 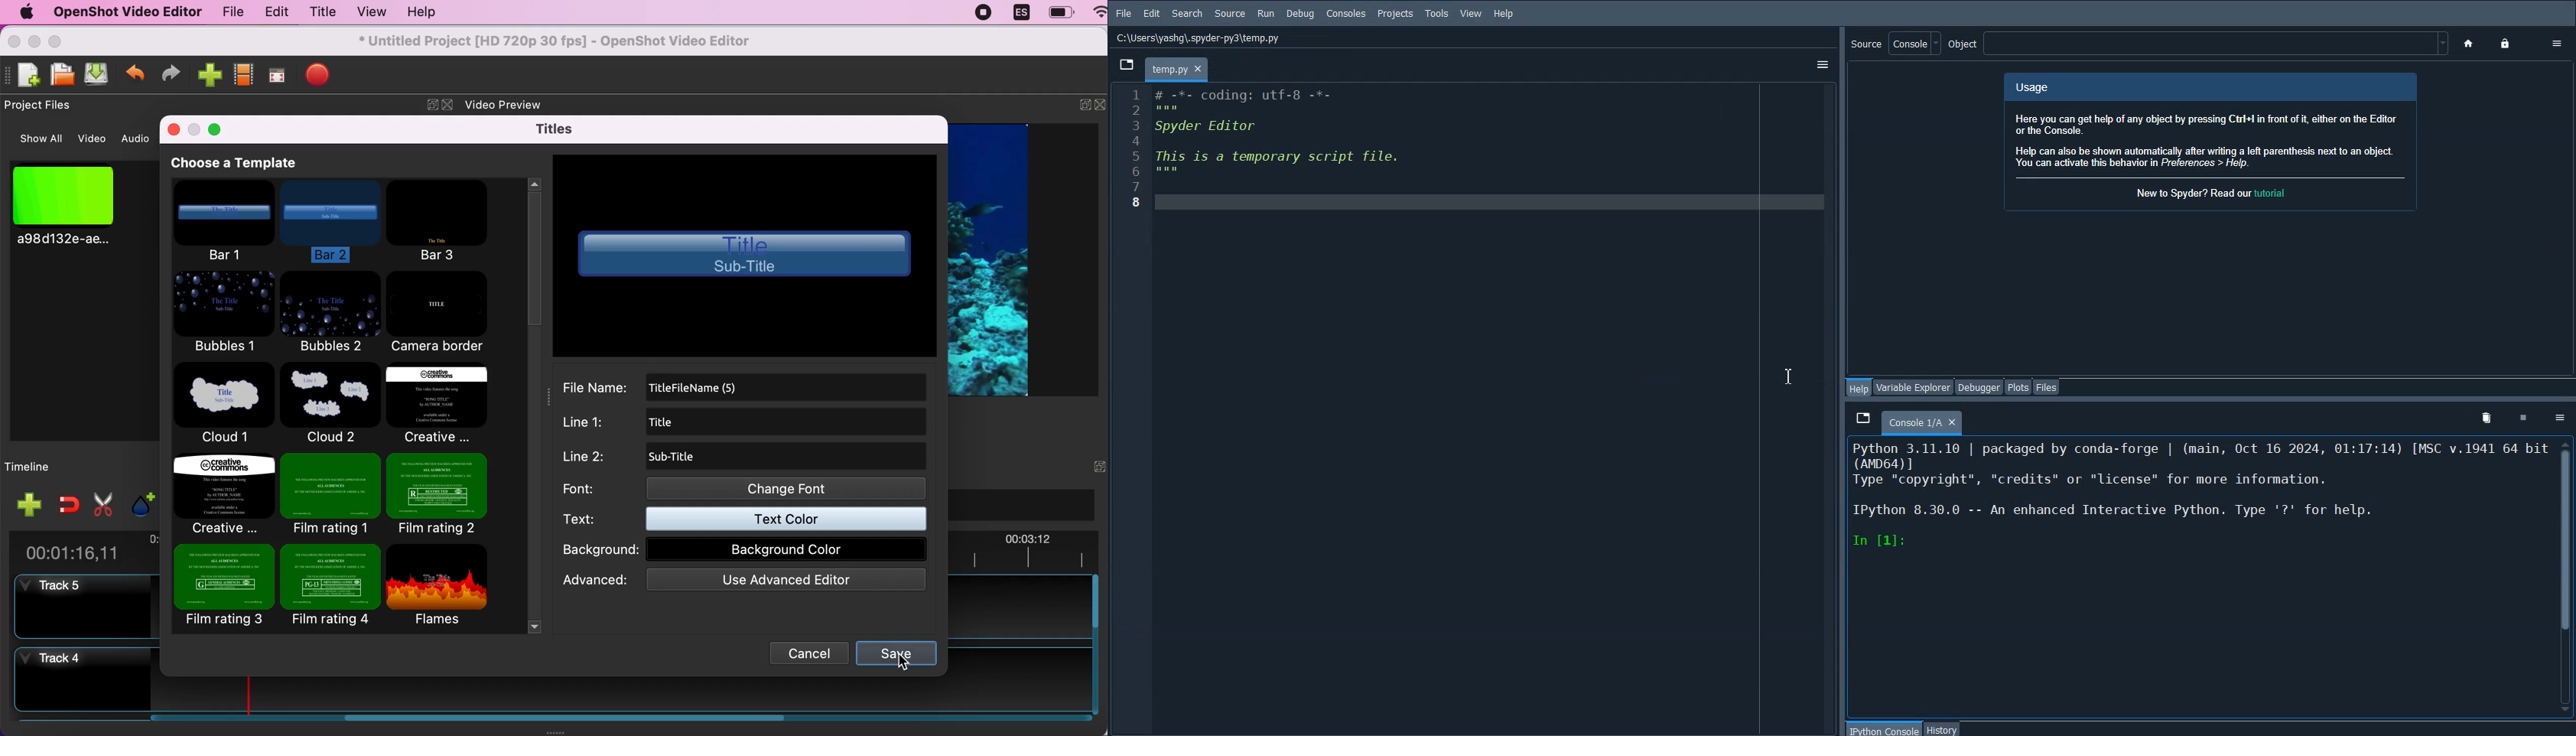 What do you see at coordinates (2018, 386) in the screenshot?
I see `Plots` at bounding box center [2018, 386].